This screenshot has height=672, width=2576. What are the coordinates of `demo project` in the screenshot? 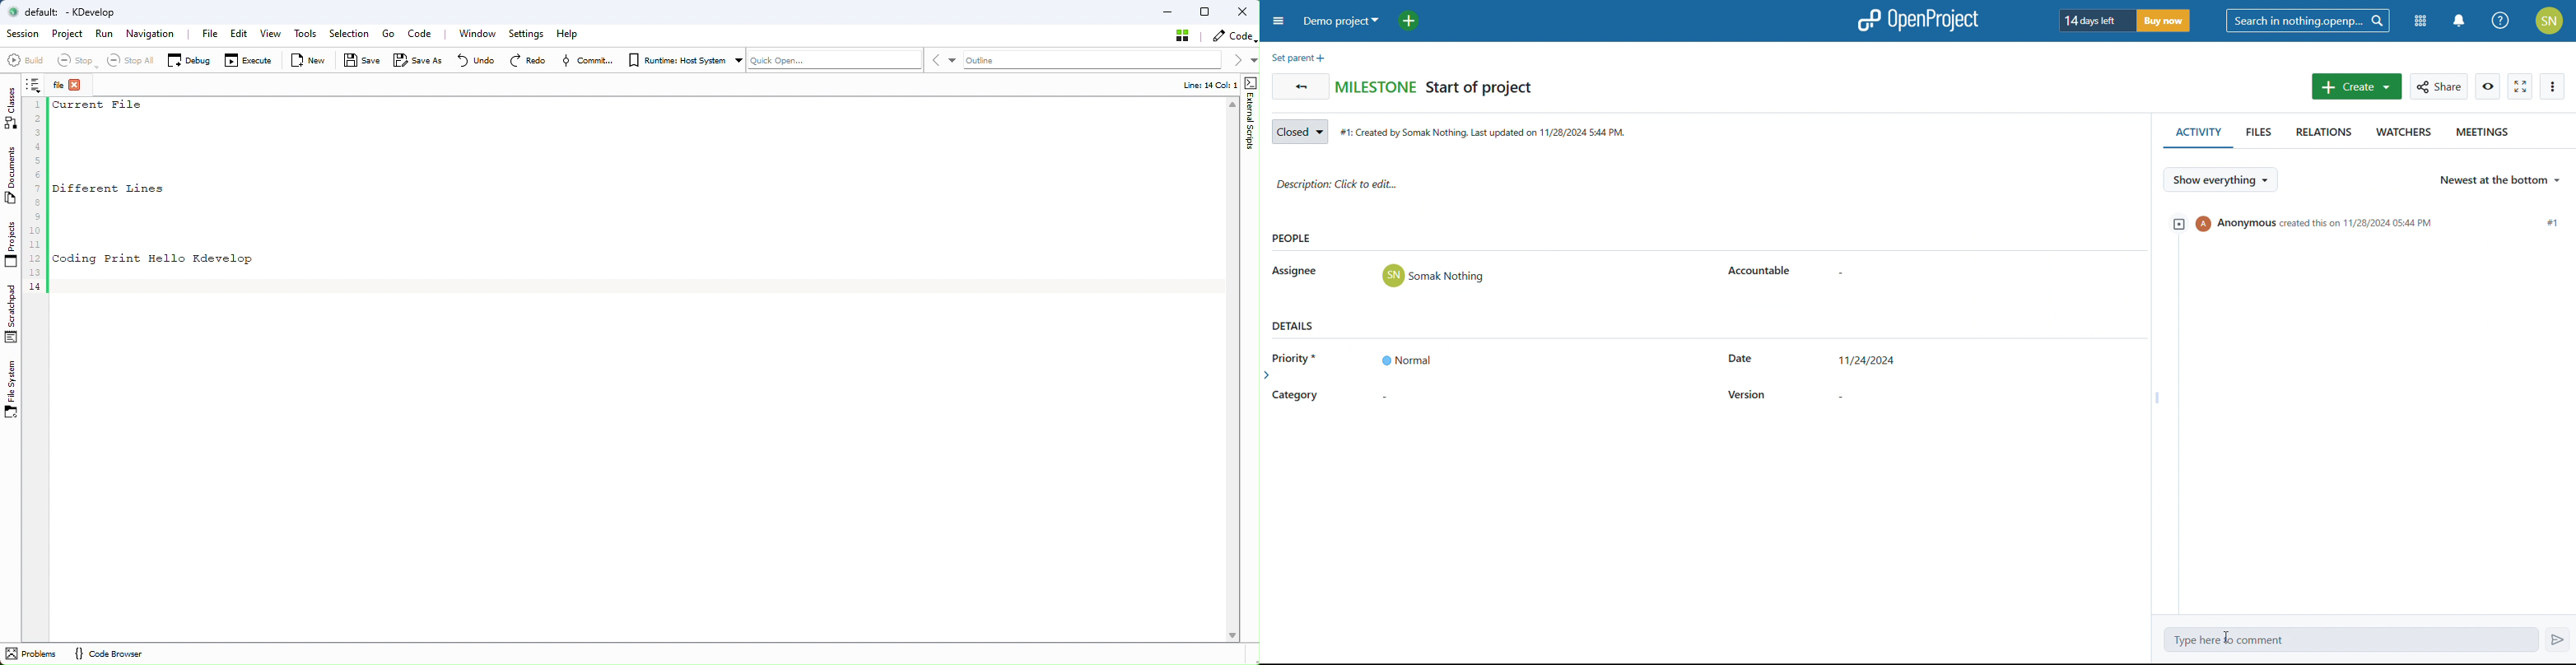 It's located at (1342, 21).